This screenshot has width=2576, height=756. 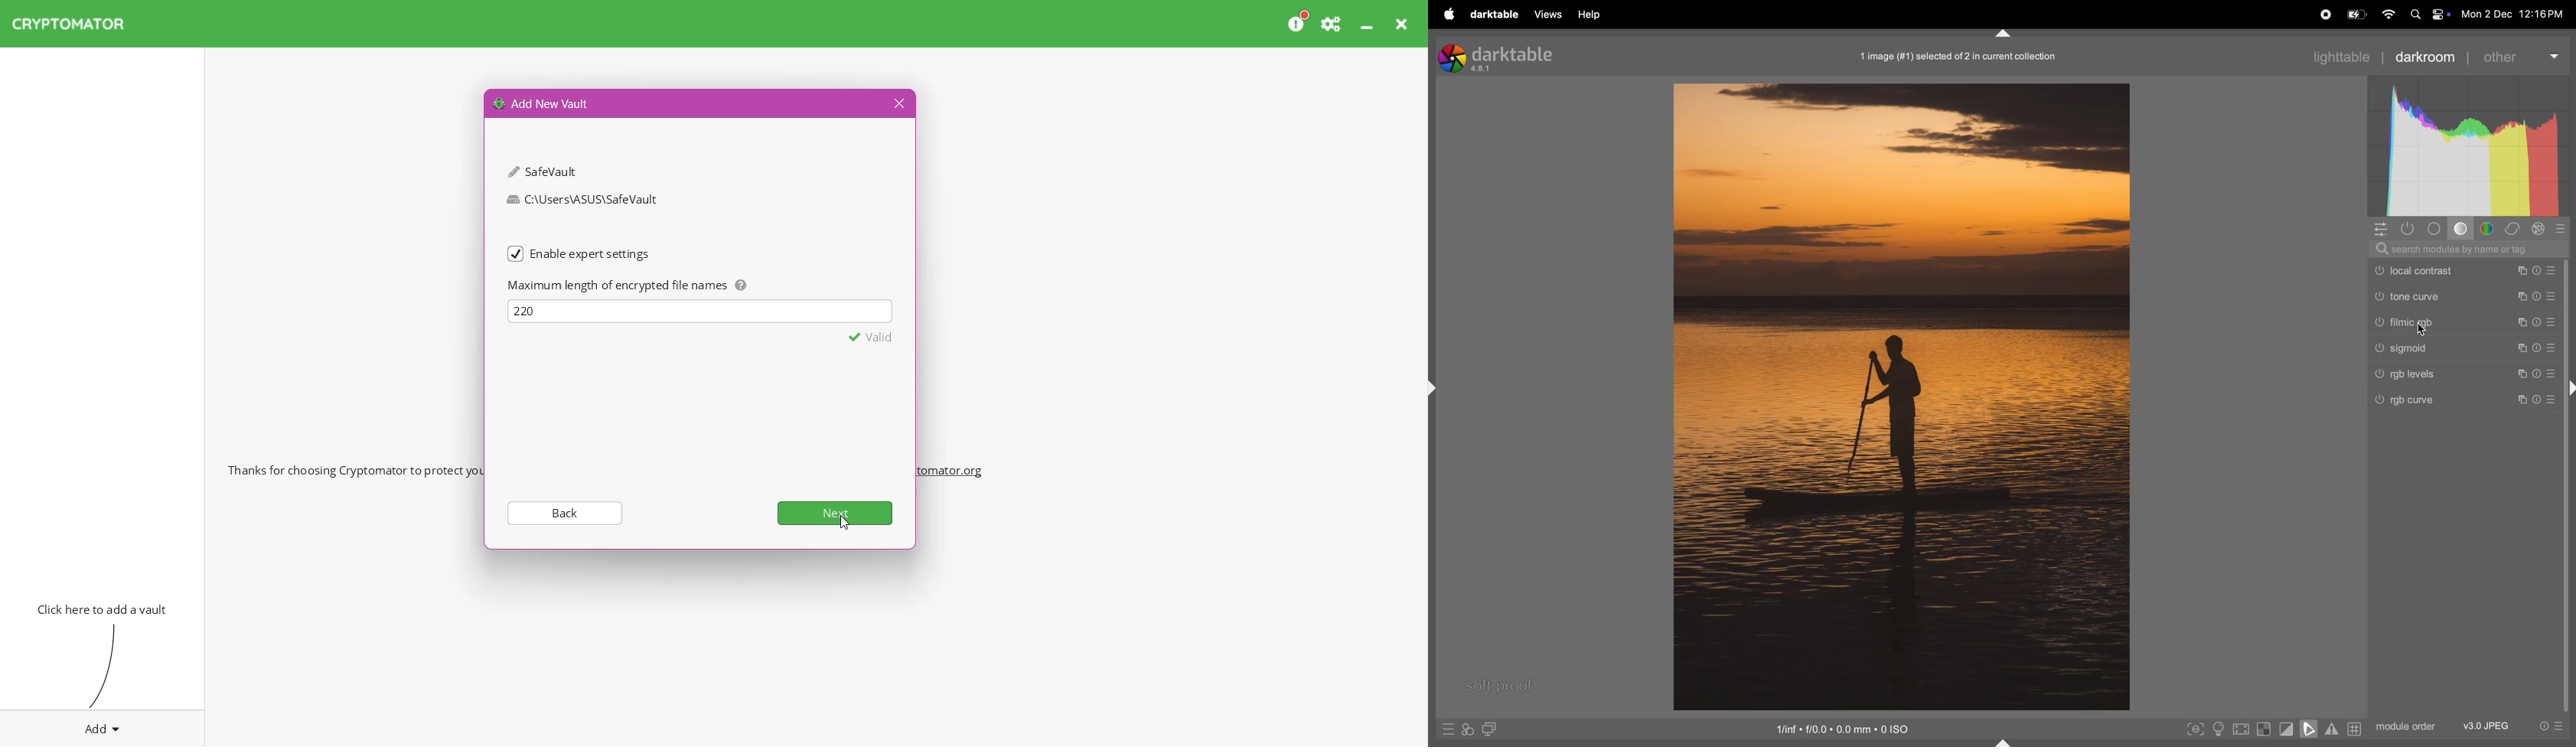 I want to click on Next, so click(x=837, y=513).